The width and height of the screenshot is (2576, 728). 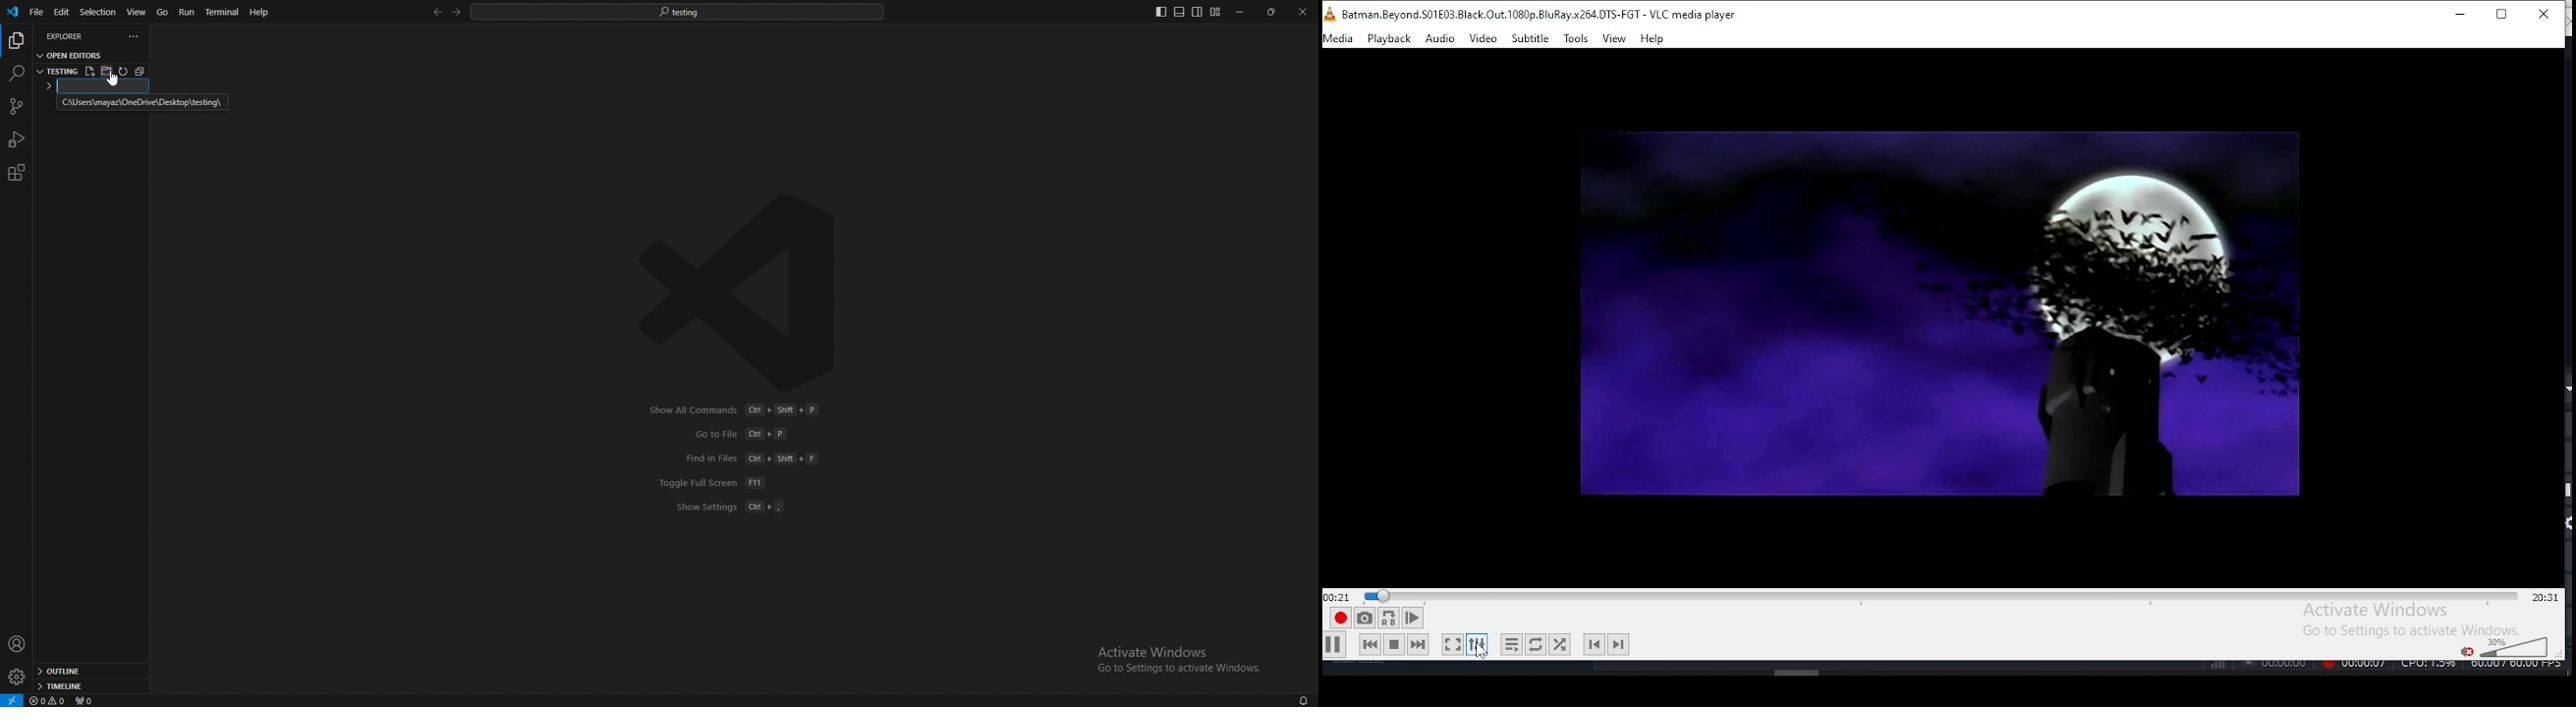 I want to click on help, so click(x=260, y=12).